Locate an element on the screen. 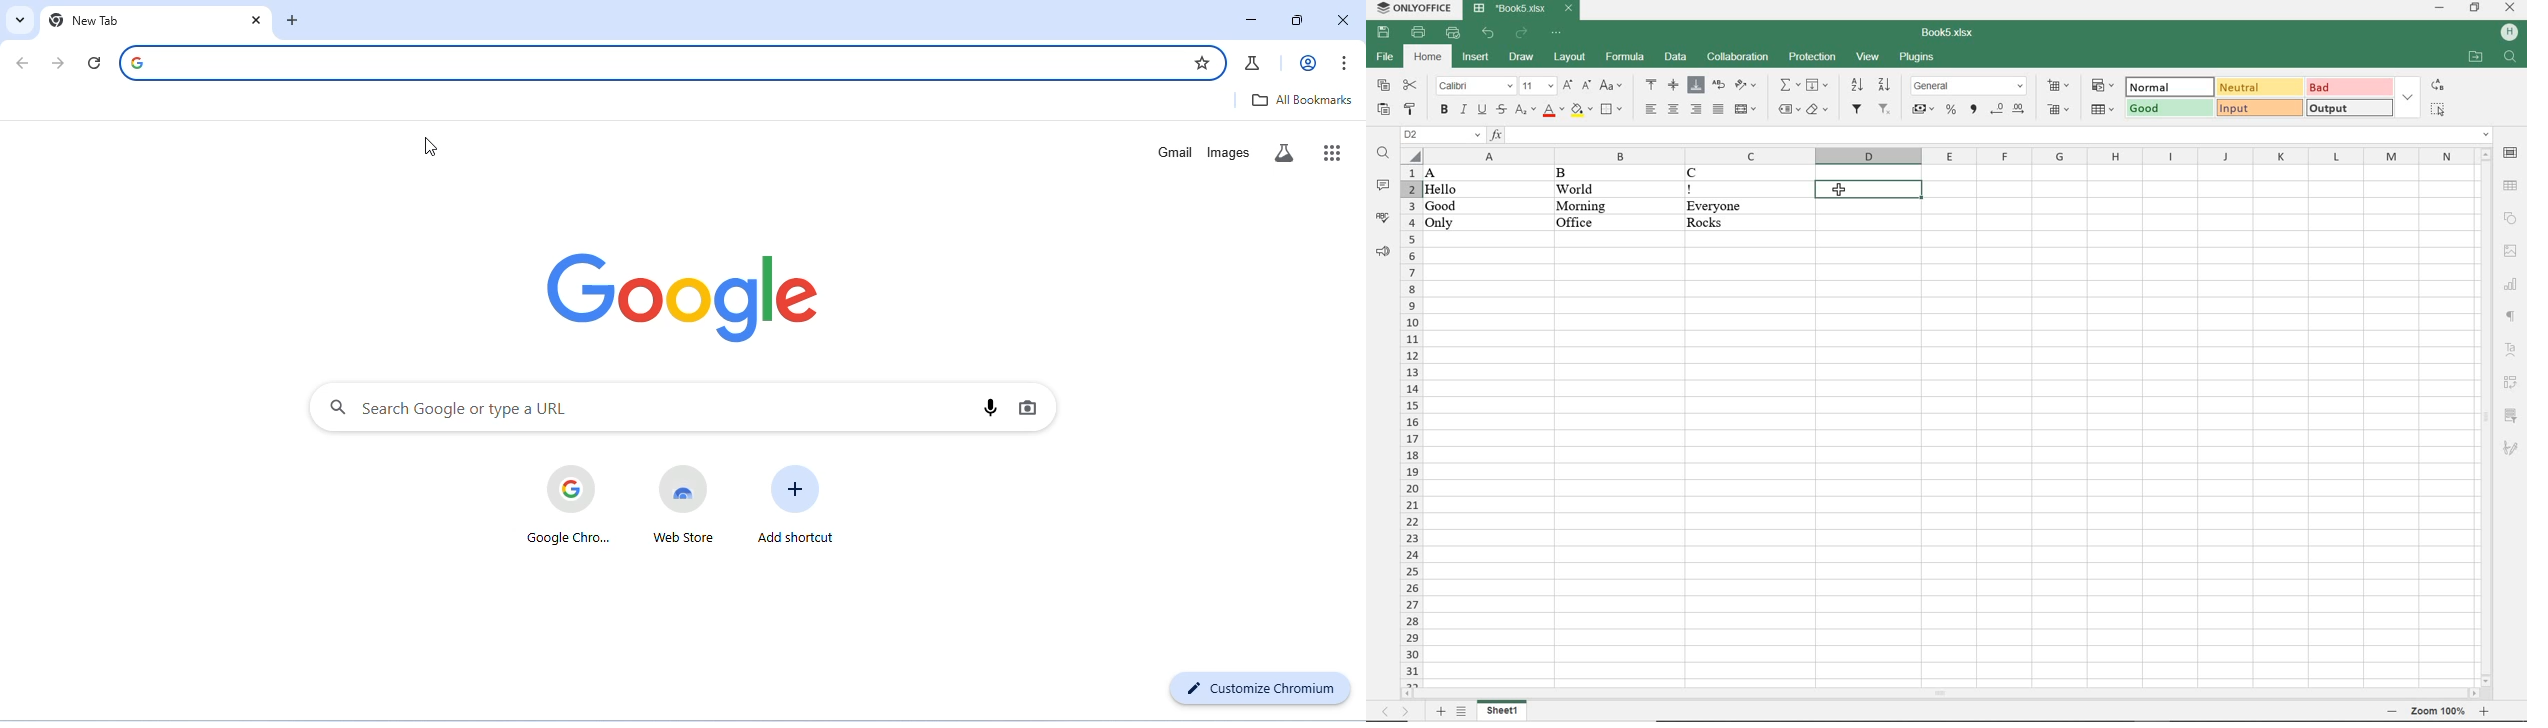 The width and height of the screenshot is (2548, 728). FONT is located at coordinates (1475, 86).